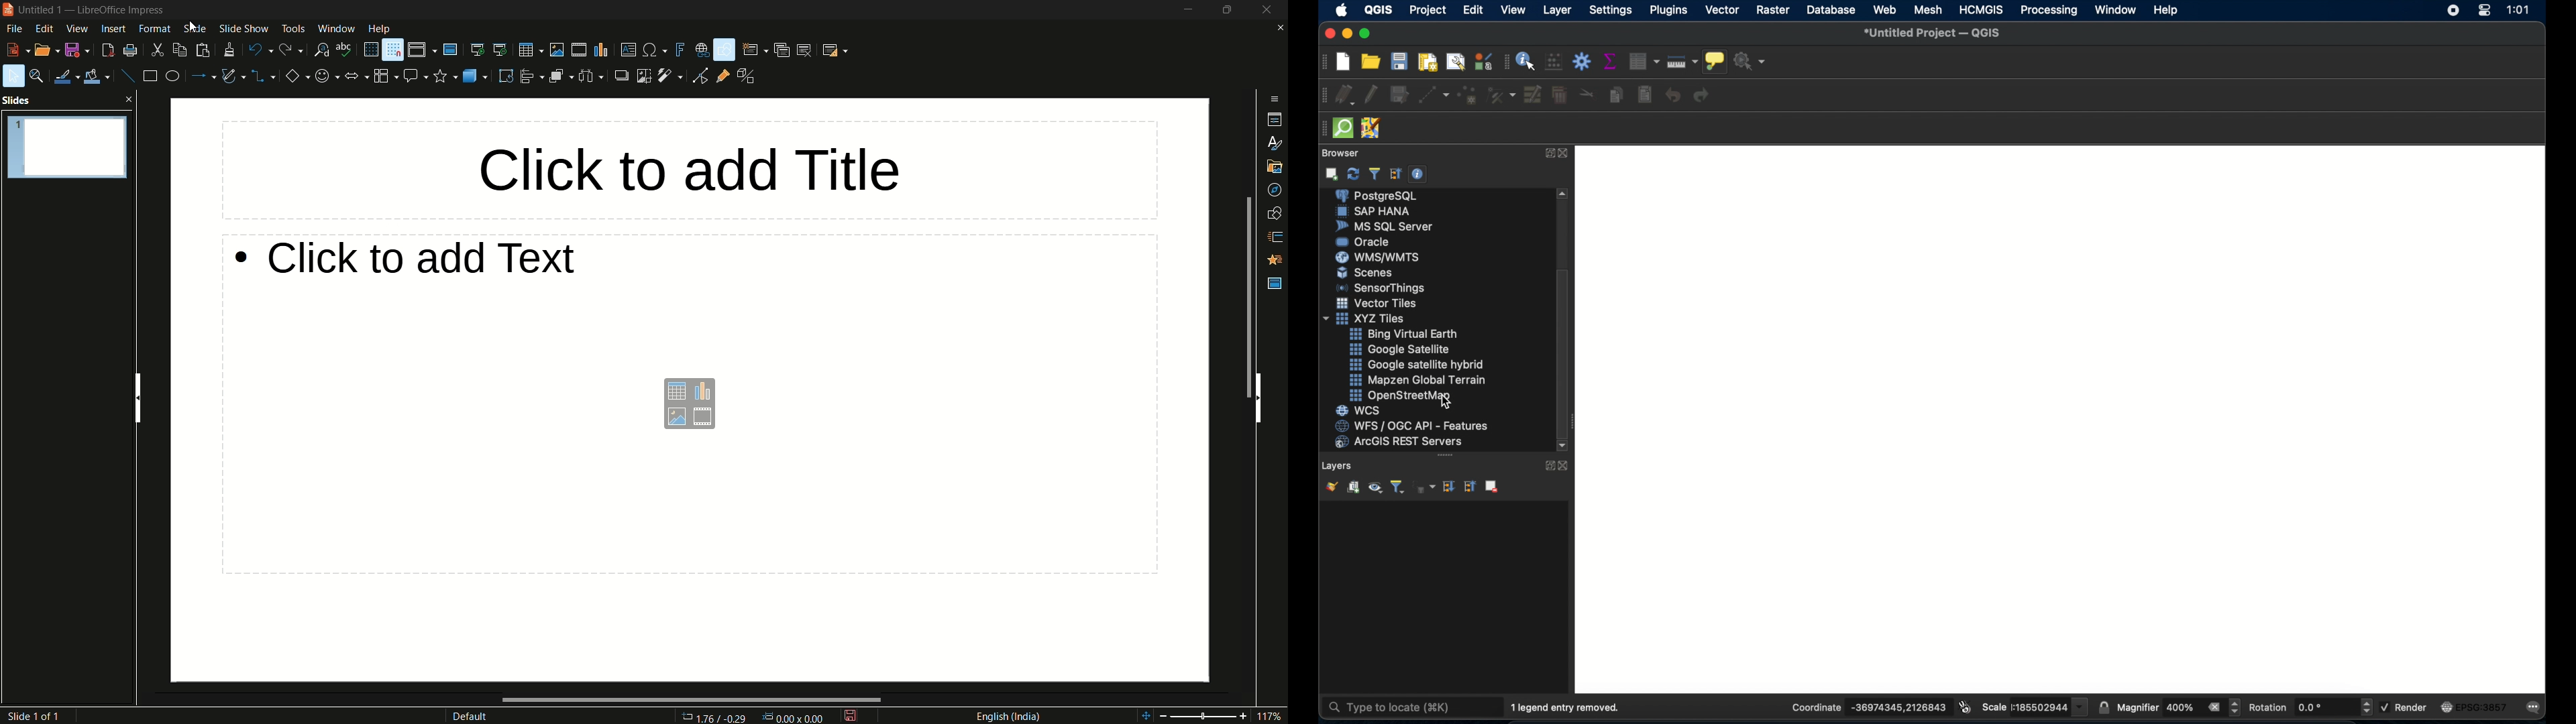  What do you see at coordinates (722, 77) in the screenshot?
I see `show gluepoint functions` at bounding box center [722, 77].